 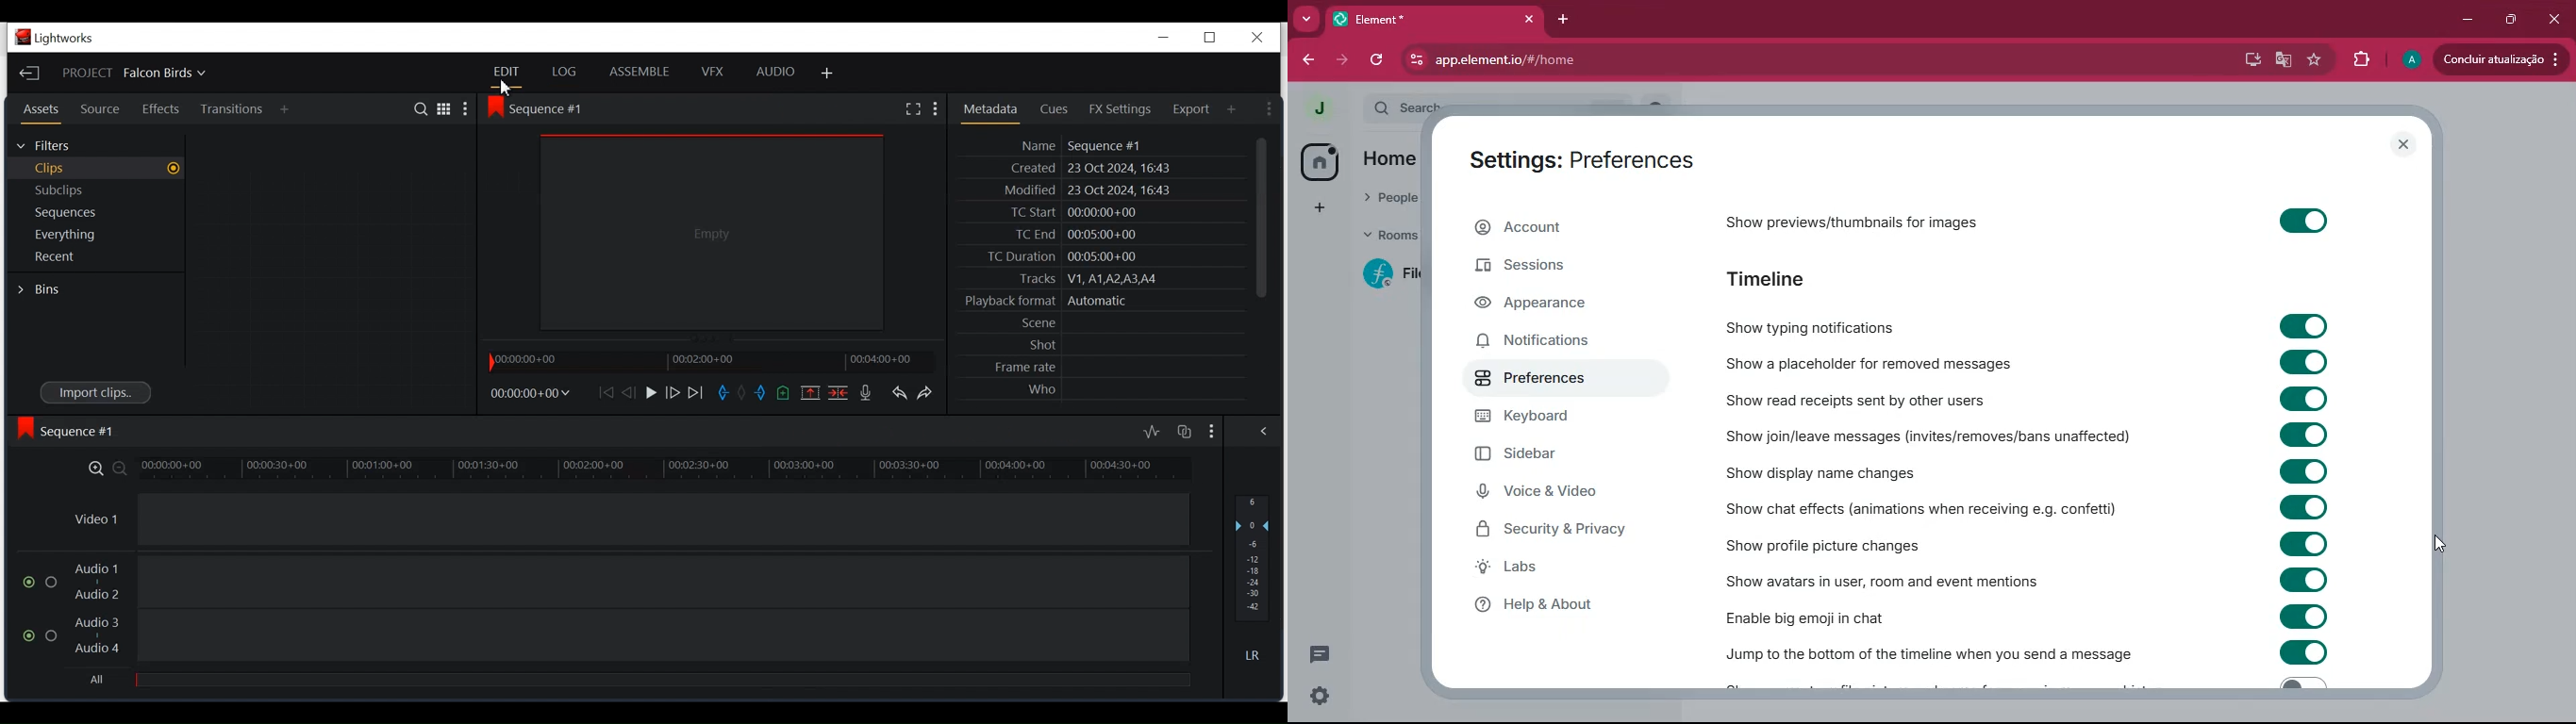 I want to click on sessions, so click(x=1559, y=272).